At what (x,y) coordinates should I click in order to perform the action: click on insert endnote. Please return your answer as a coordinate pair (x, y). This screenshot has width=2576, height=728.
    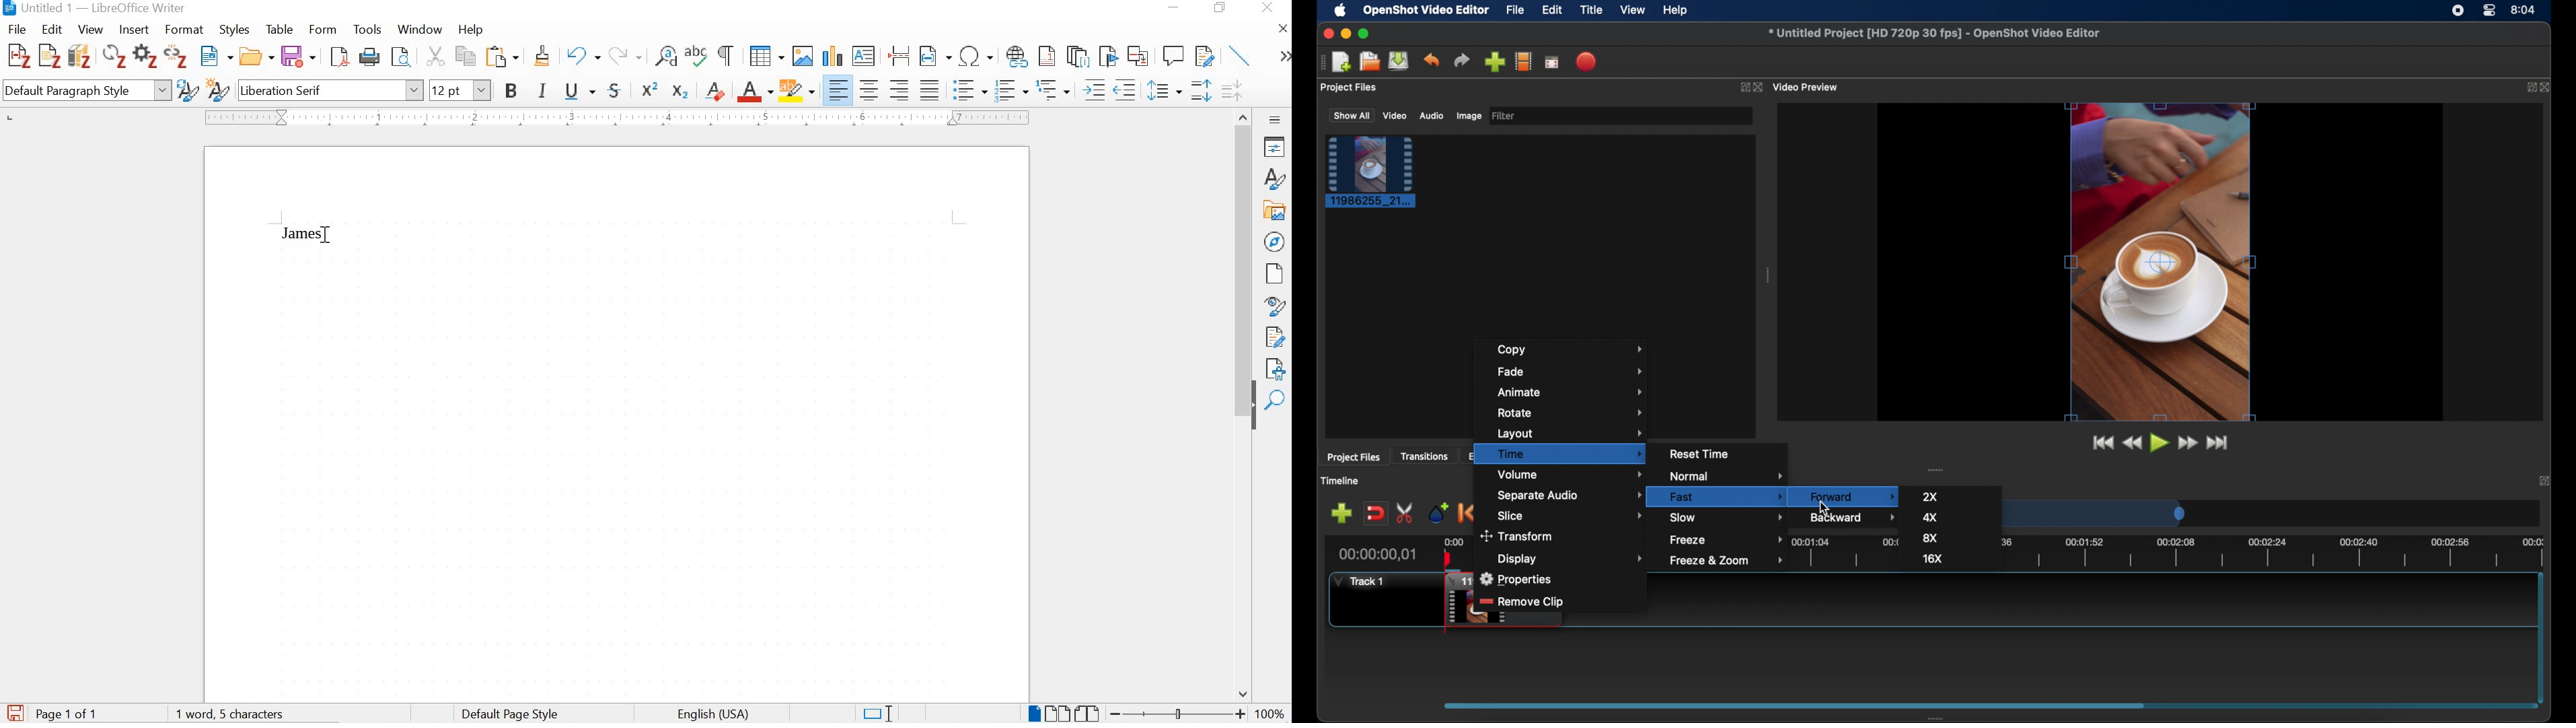
    Looking at the image, I should click on (1078, 57).